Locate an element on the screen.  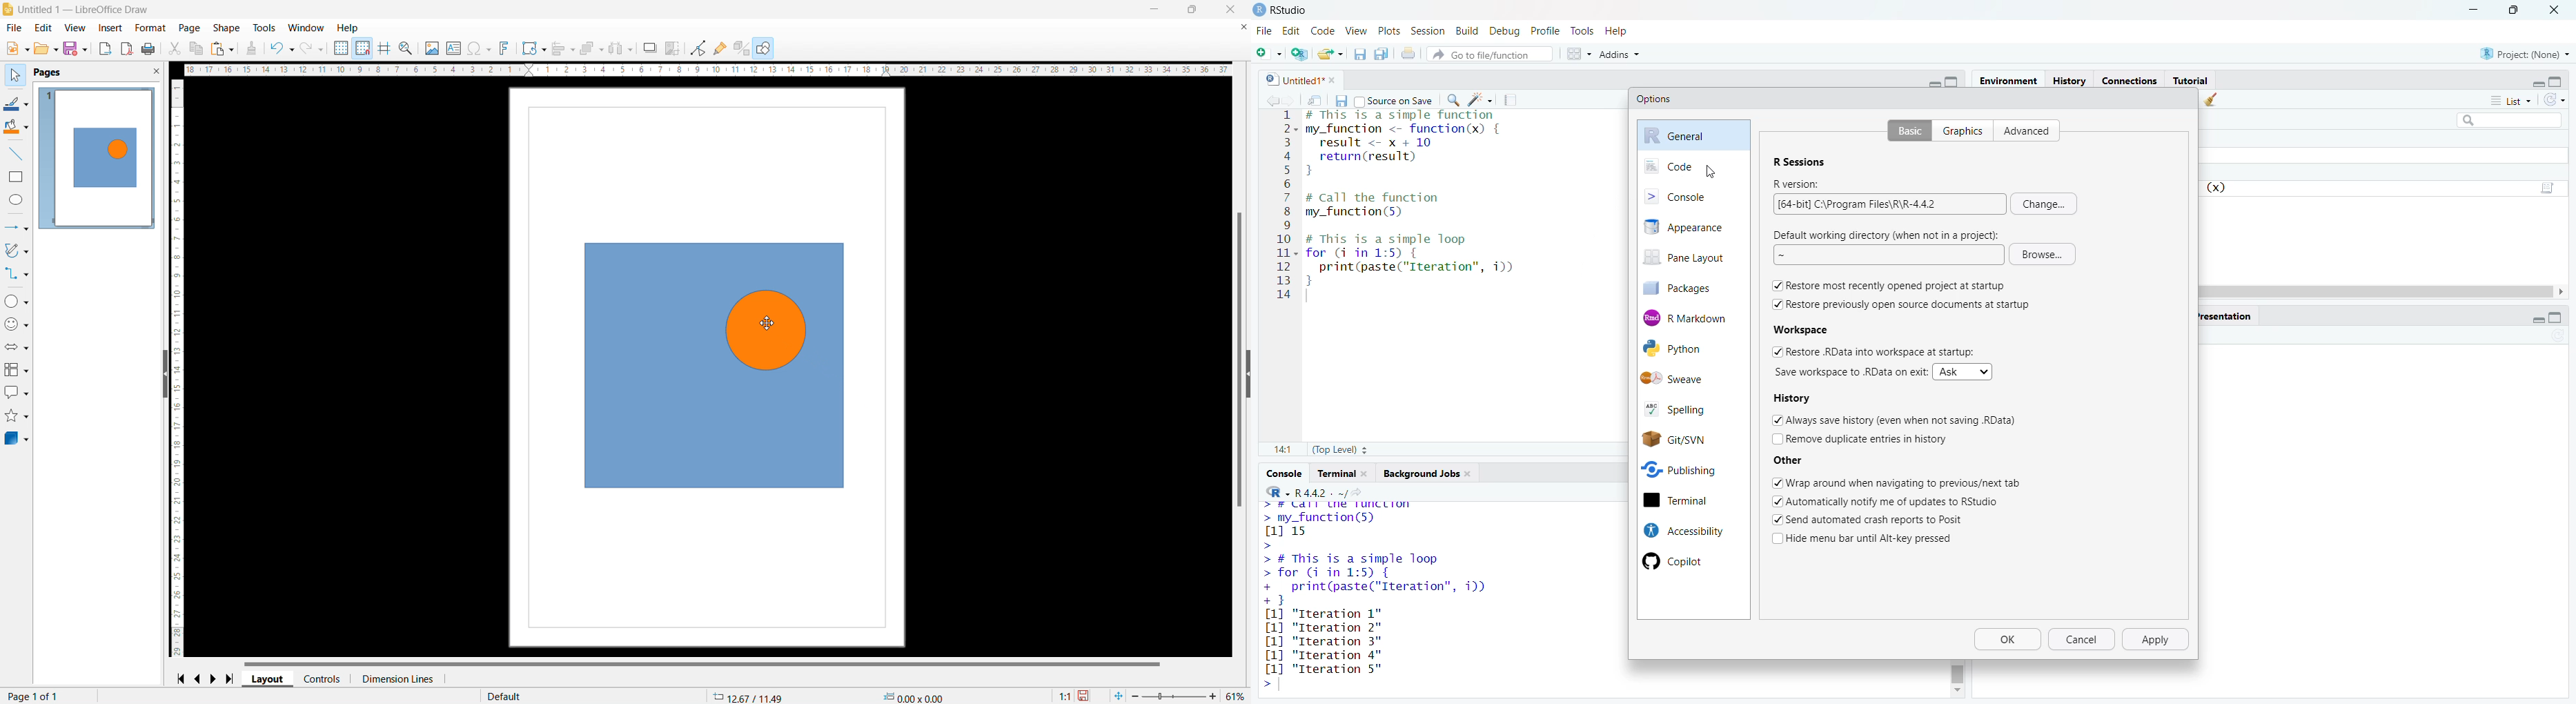
export is located at coordinates (106, 49).